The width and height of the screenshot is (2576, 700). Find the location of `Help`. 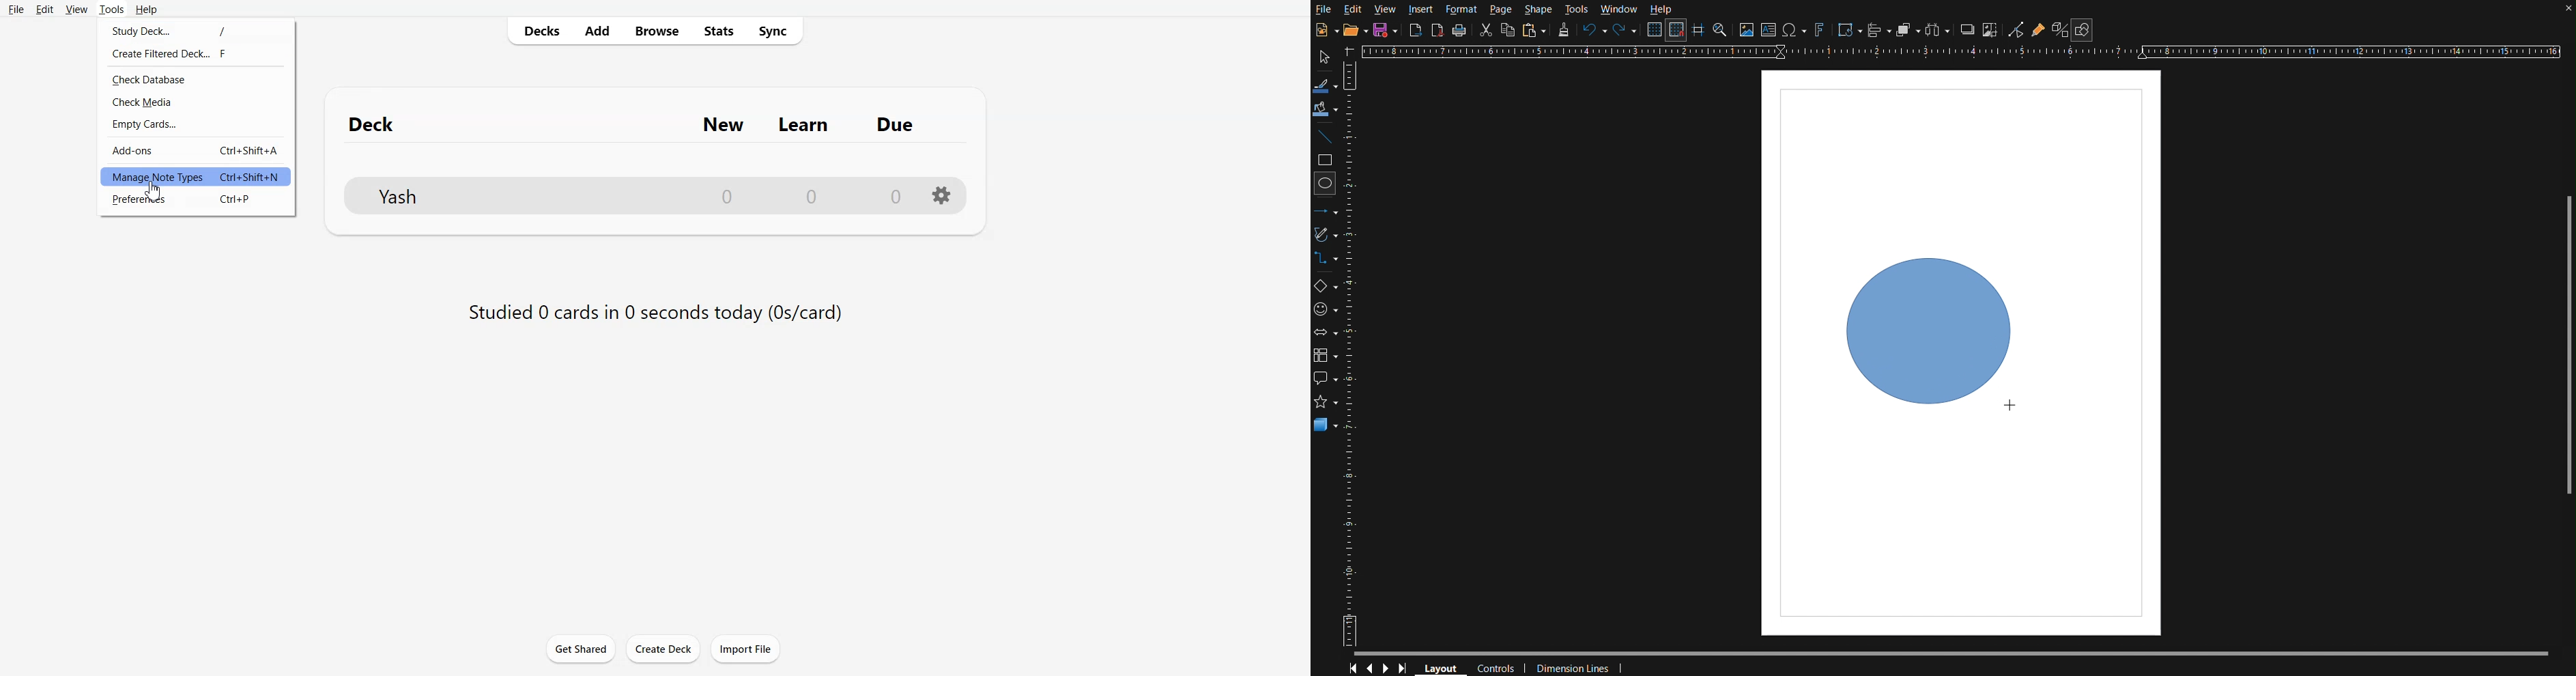

Help is located at coordinates (1660, 10).